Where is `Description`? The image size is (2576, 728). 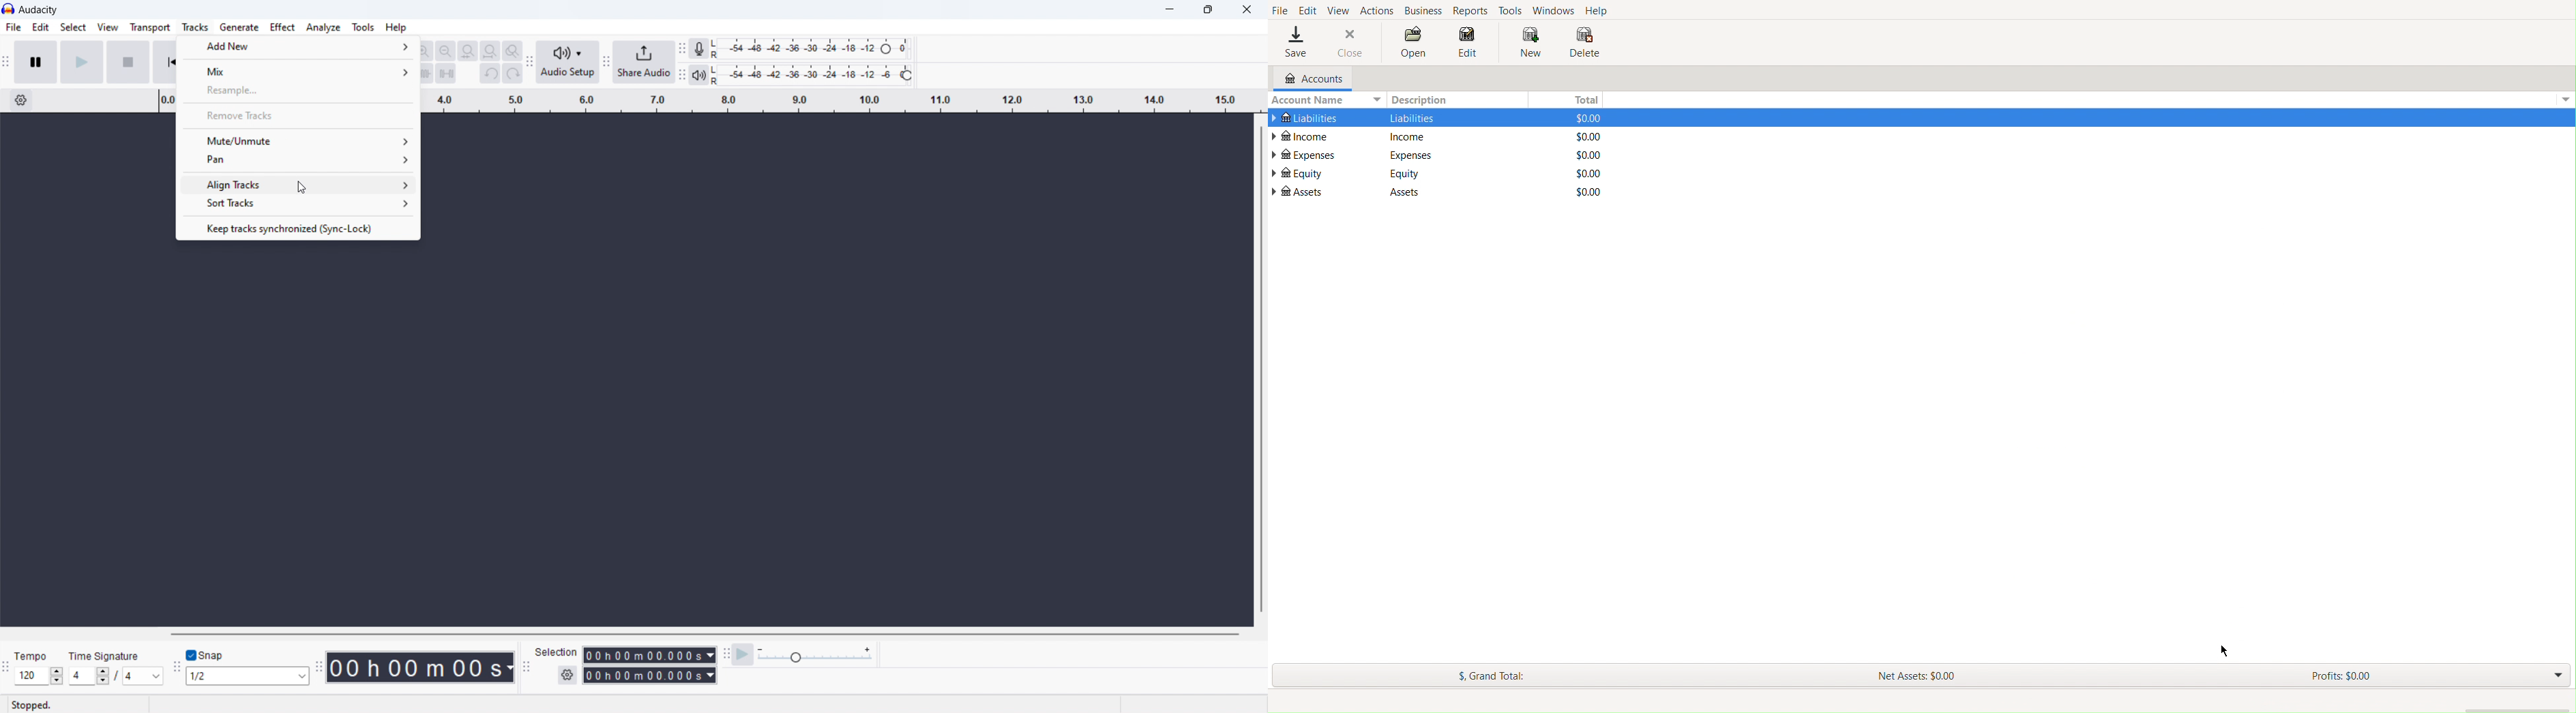
Description is located at coordinates (1423, 100).